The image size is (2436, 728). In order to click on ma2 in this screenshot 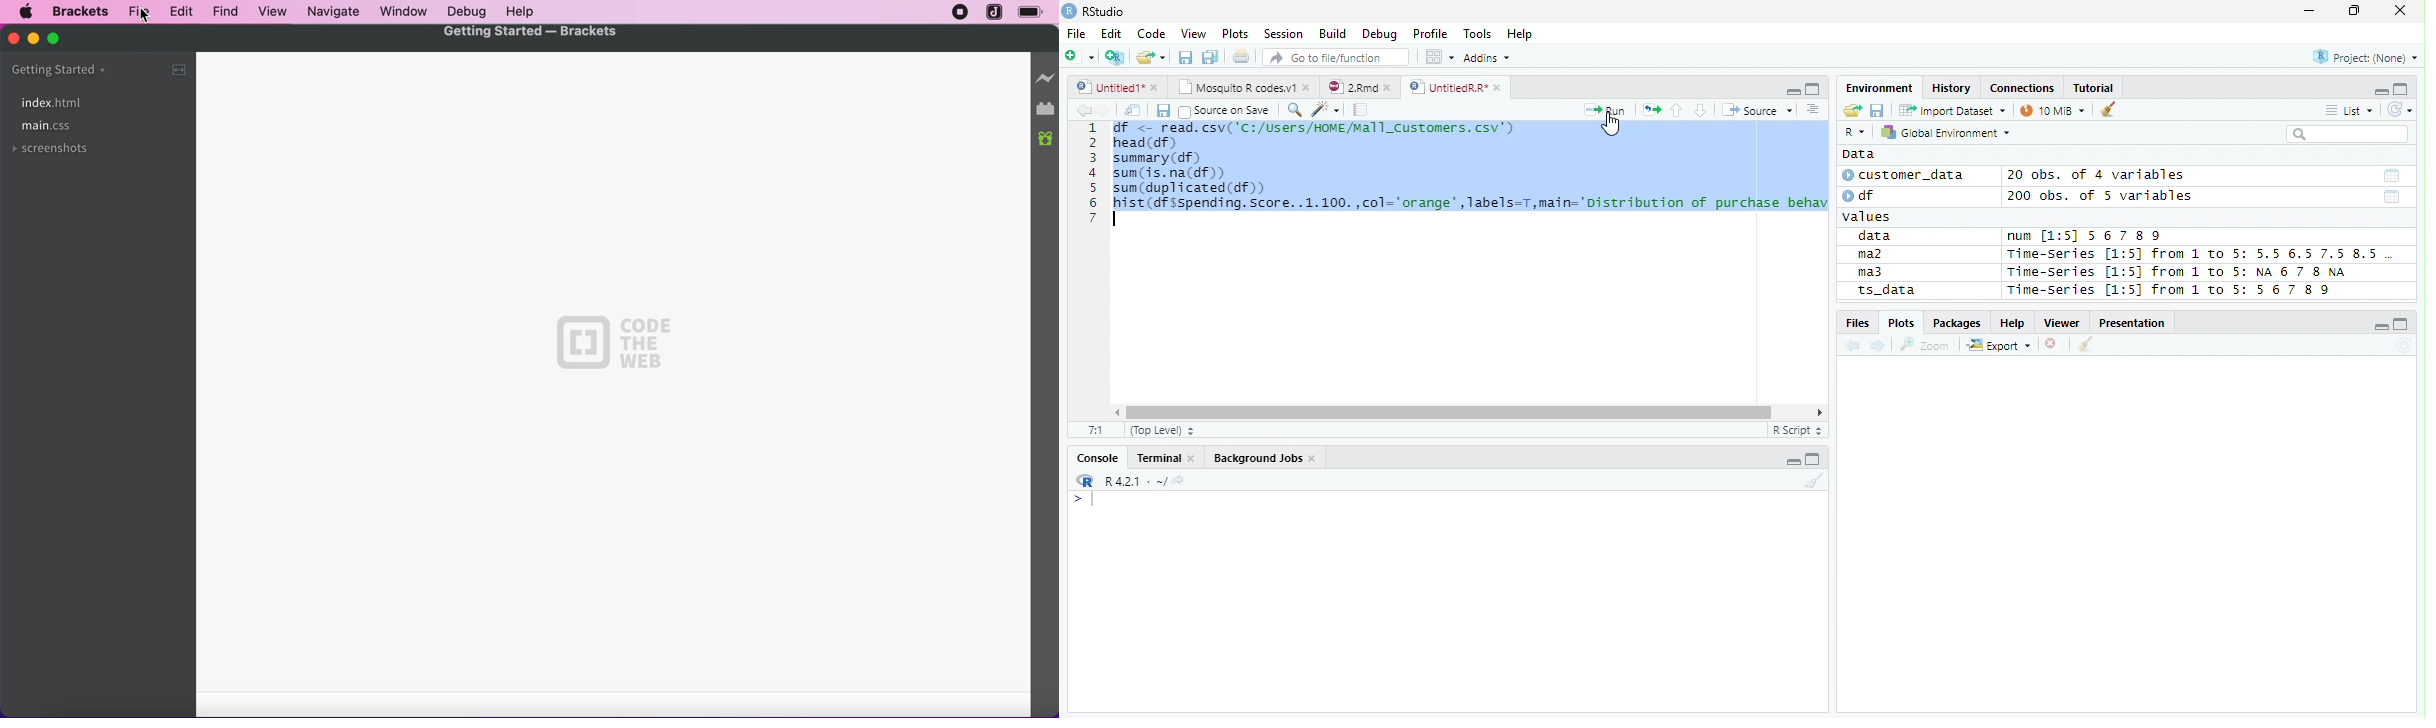, I will do `click(1875, 256)`.